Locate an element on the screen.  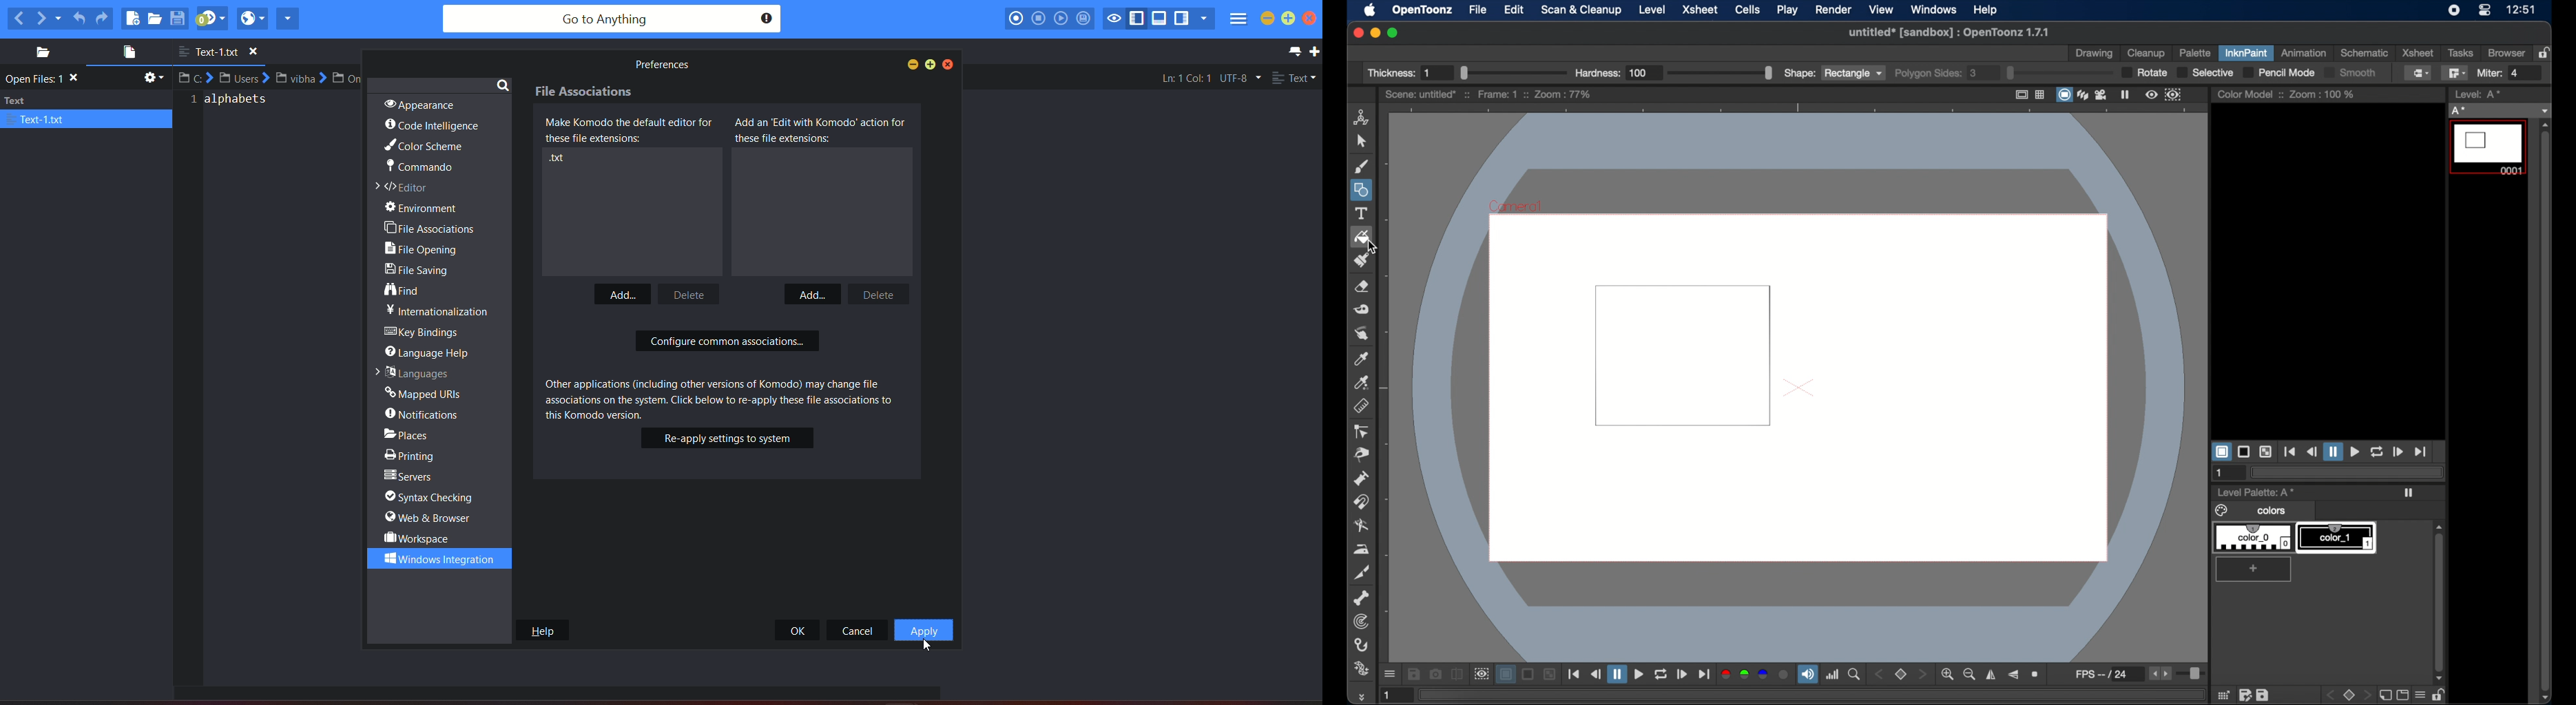
pump tool is located at coordinates (1361, 478).